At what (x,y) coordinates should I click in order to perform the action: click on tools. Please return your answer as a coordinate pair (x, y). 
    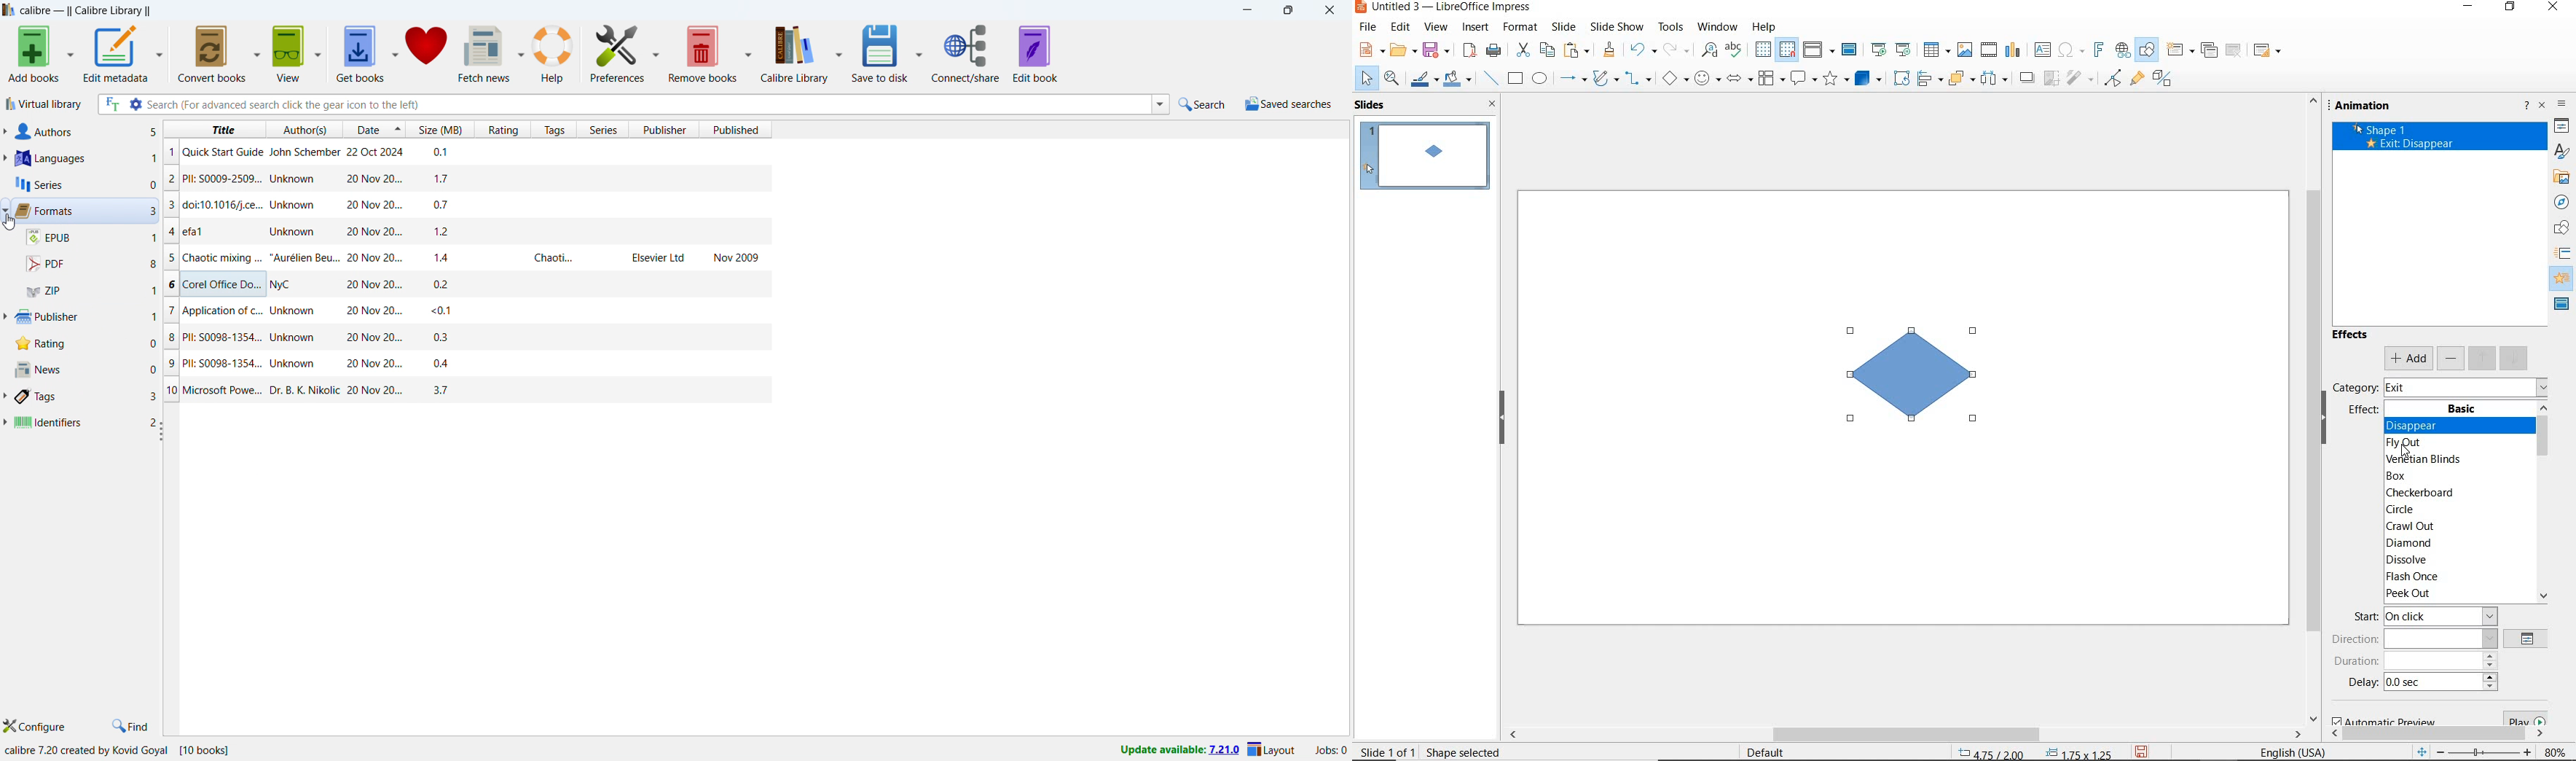
    Looking at the image, I should click on (1672, 28).